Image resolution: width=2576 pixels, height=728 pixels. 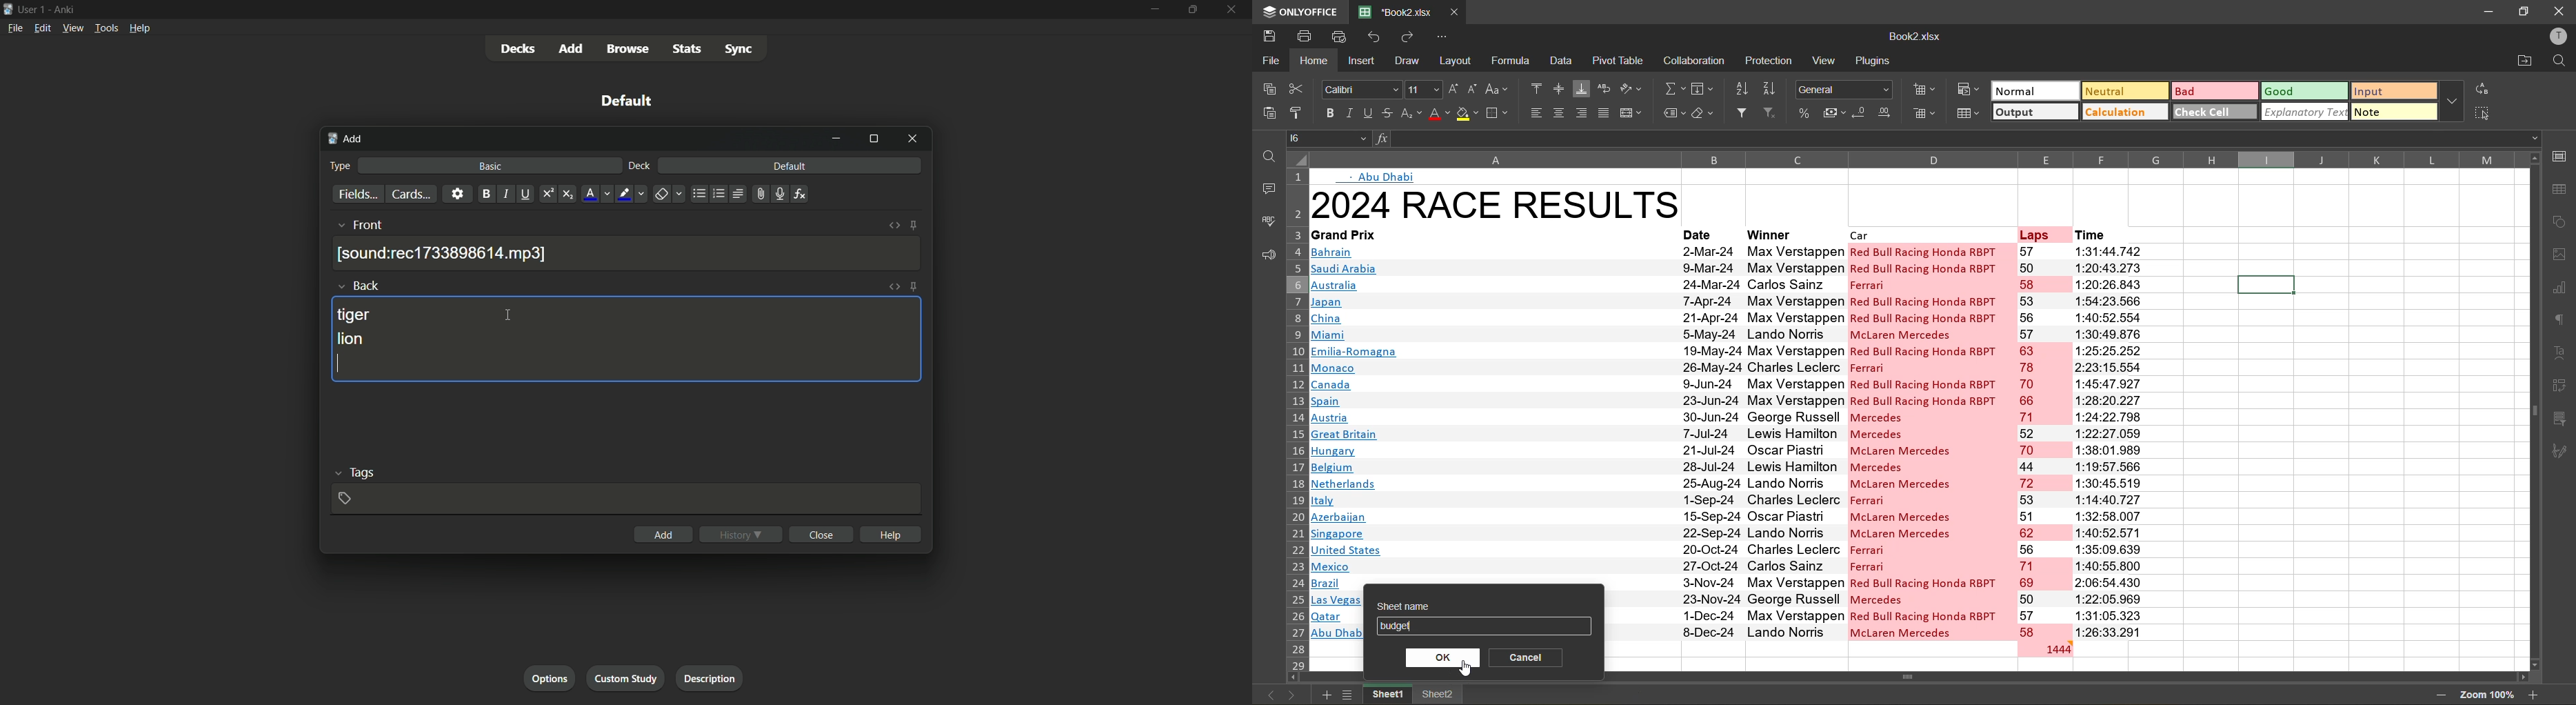 I want to click on view menu, so click(x=73, y=28).